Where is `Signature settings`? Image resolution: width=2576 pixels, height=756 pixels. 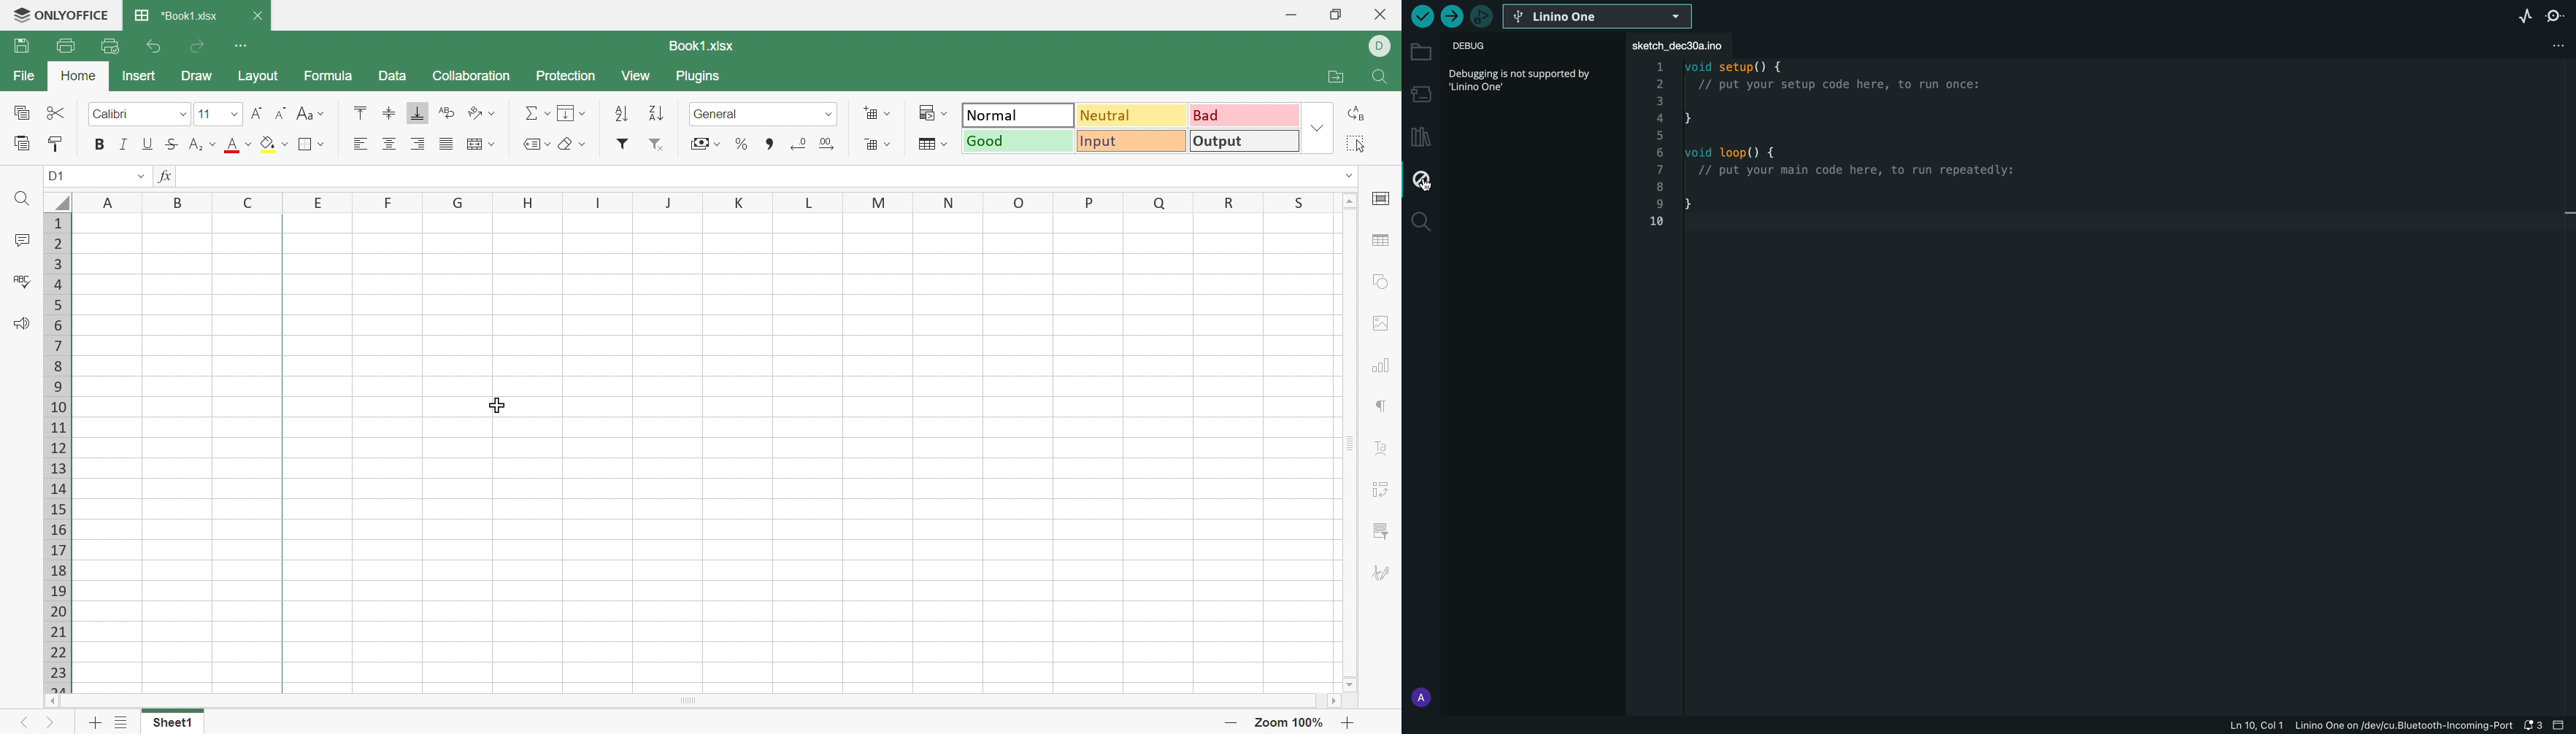
Signature settings is located at coordinates (1383, 571).